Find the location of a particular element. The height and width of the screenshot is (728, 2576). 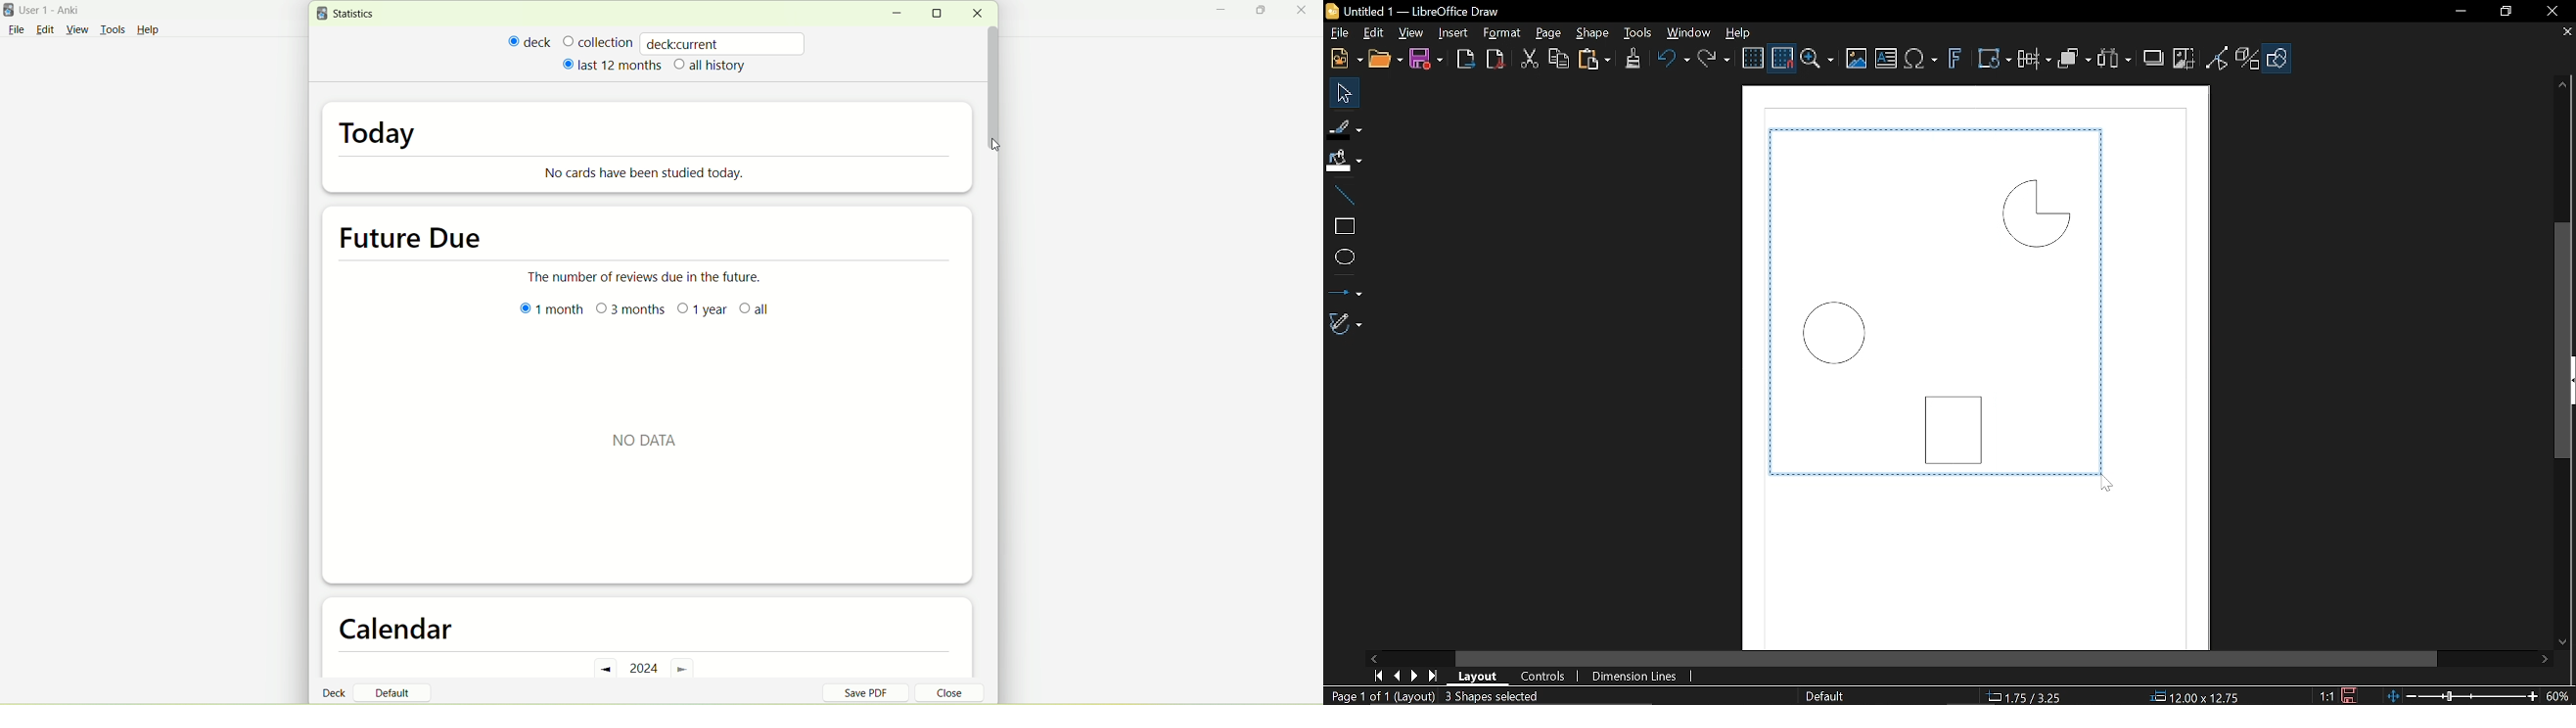

Snap to grid is located at coordinates (1783, 58).